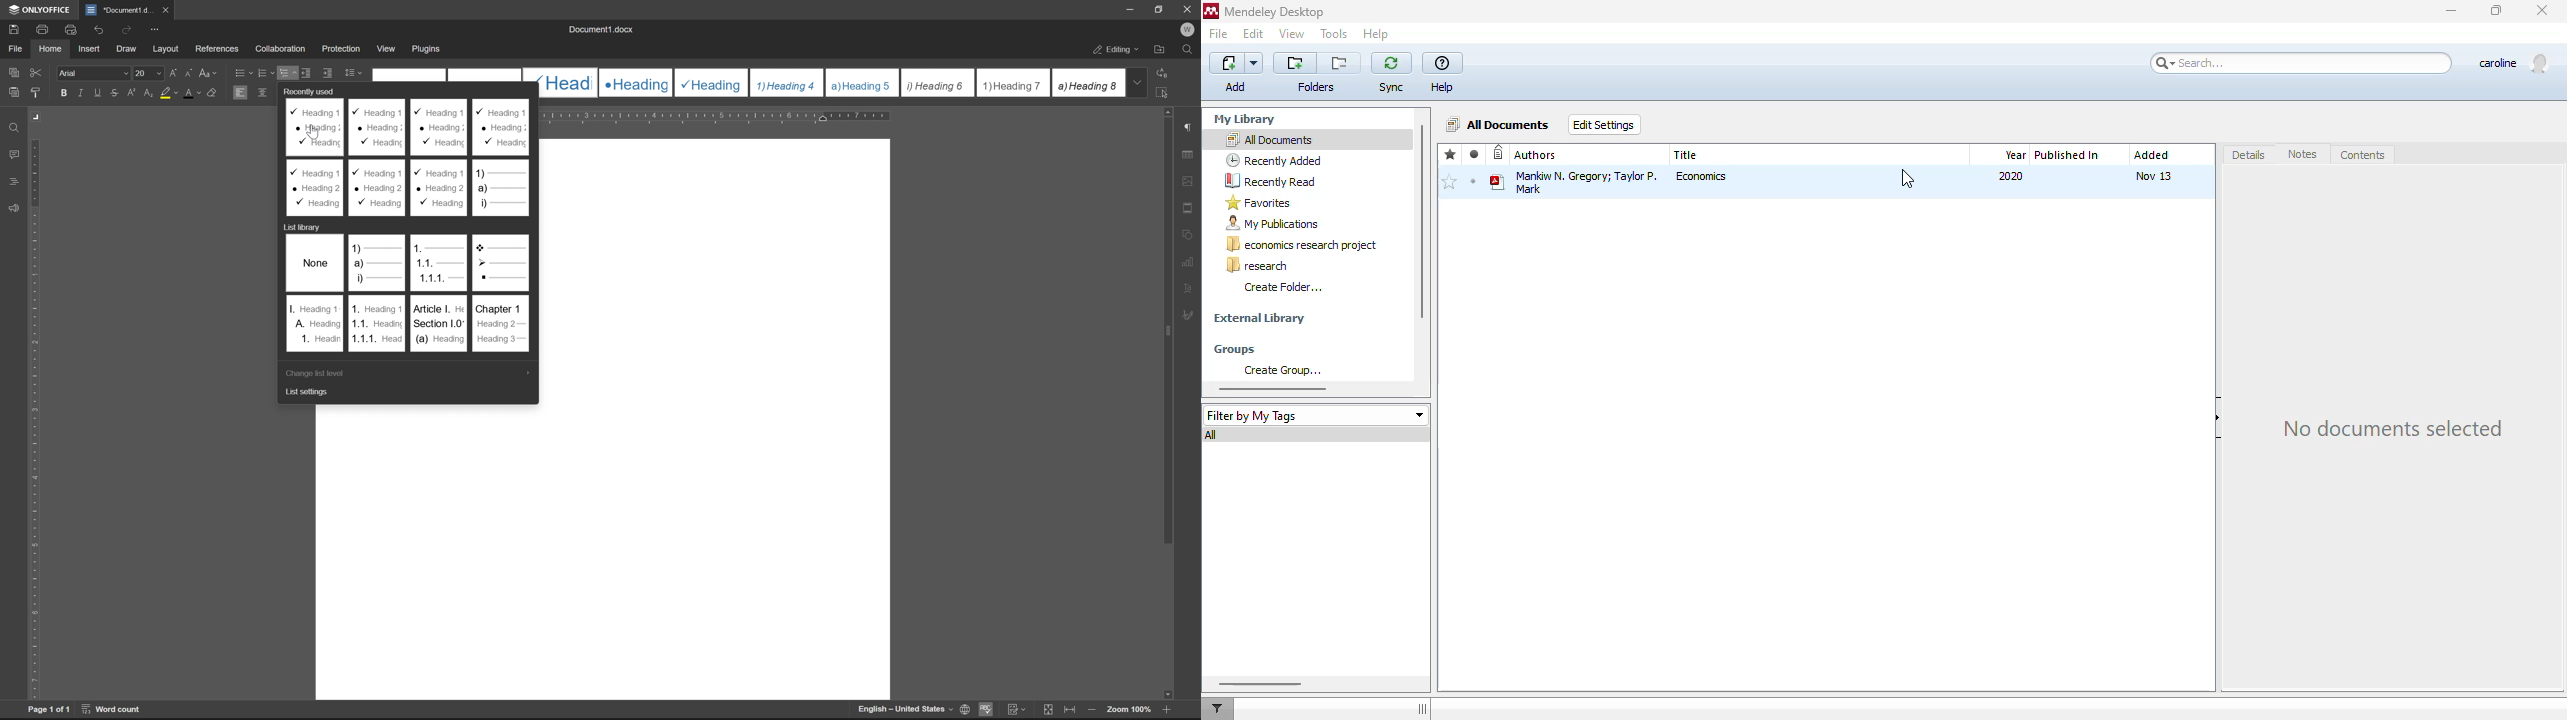 This screenshot has height=728, width=2576. I want to click on English-United States, so click(904, 709).